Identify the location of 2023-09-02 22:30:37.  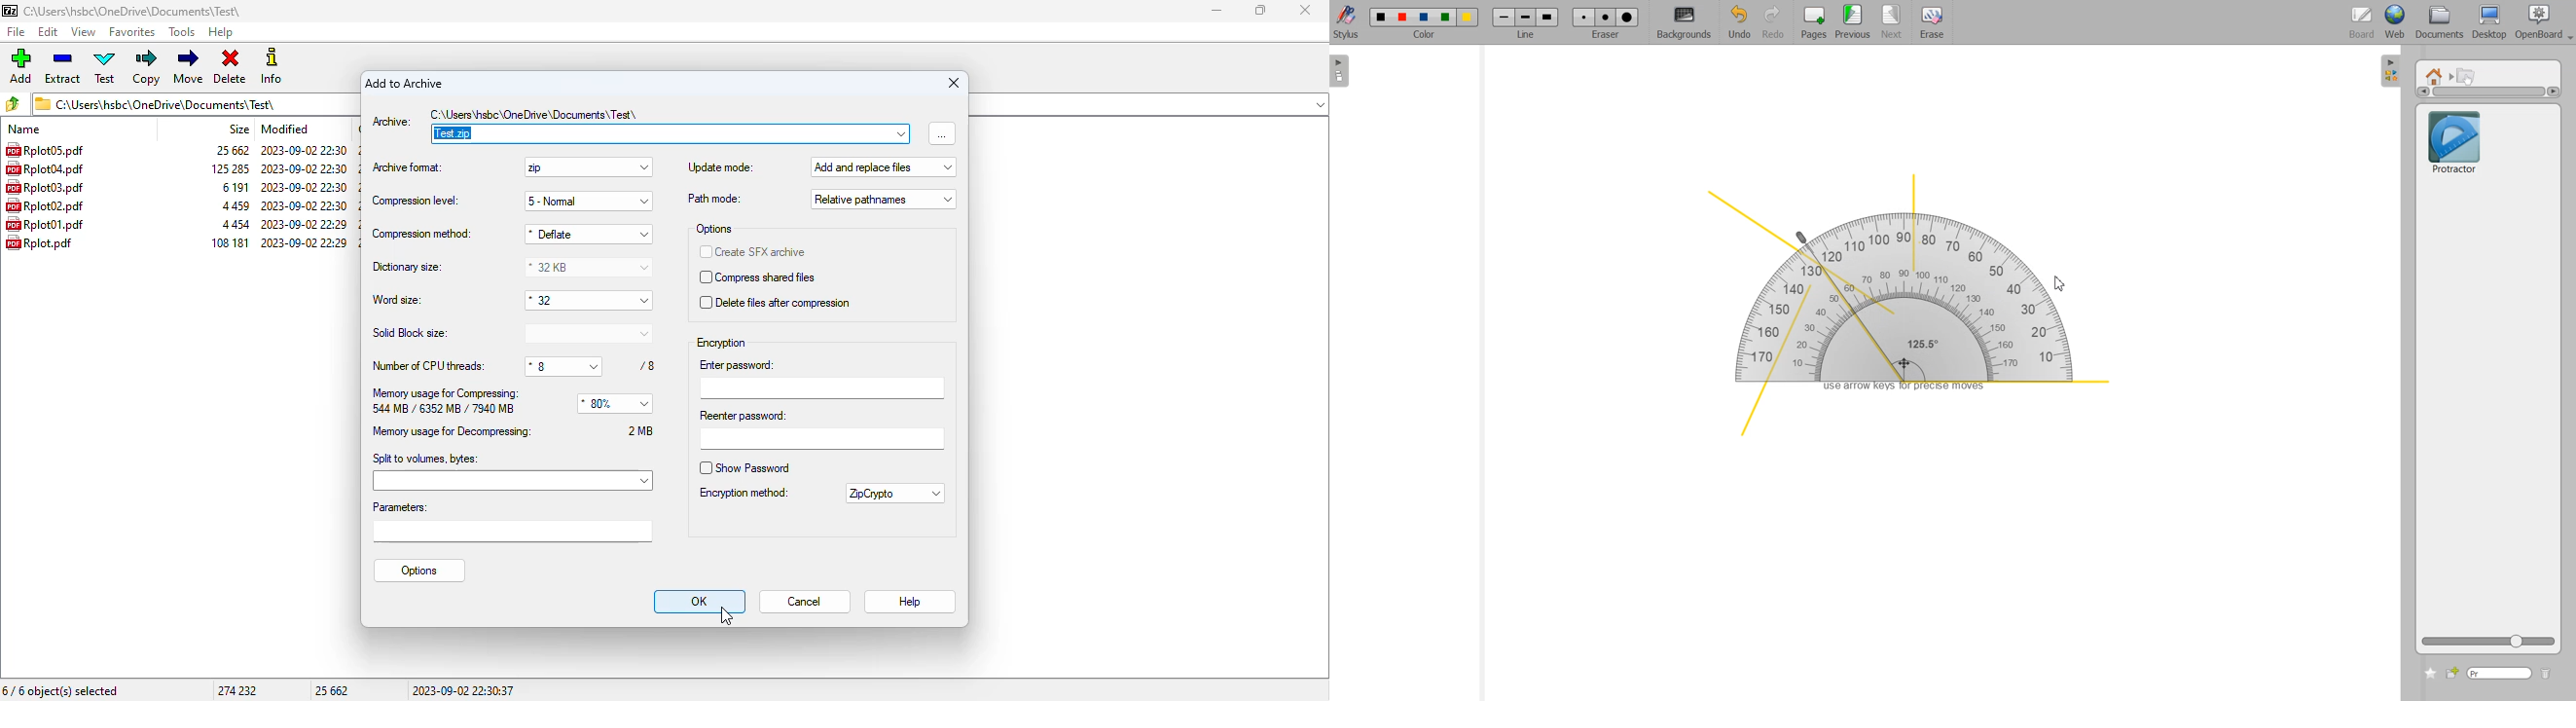
(463, 690).